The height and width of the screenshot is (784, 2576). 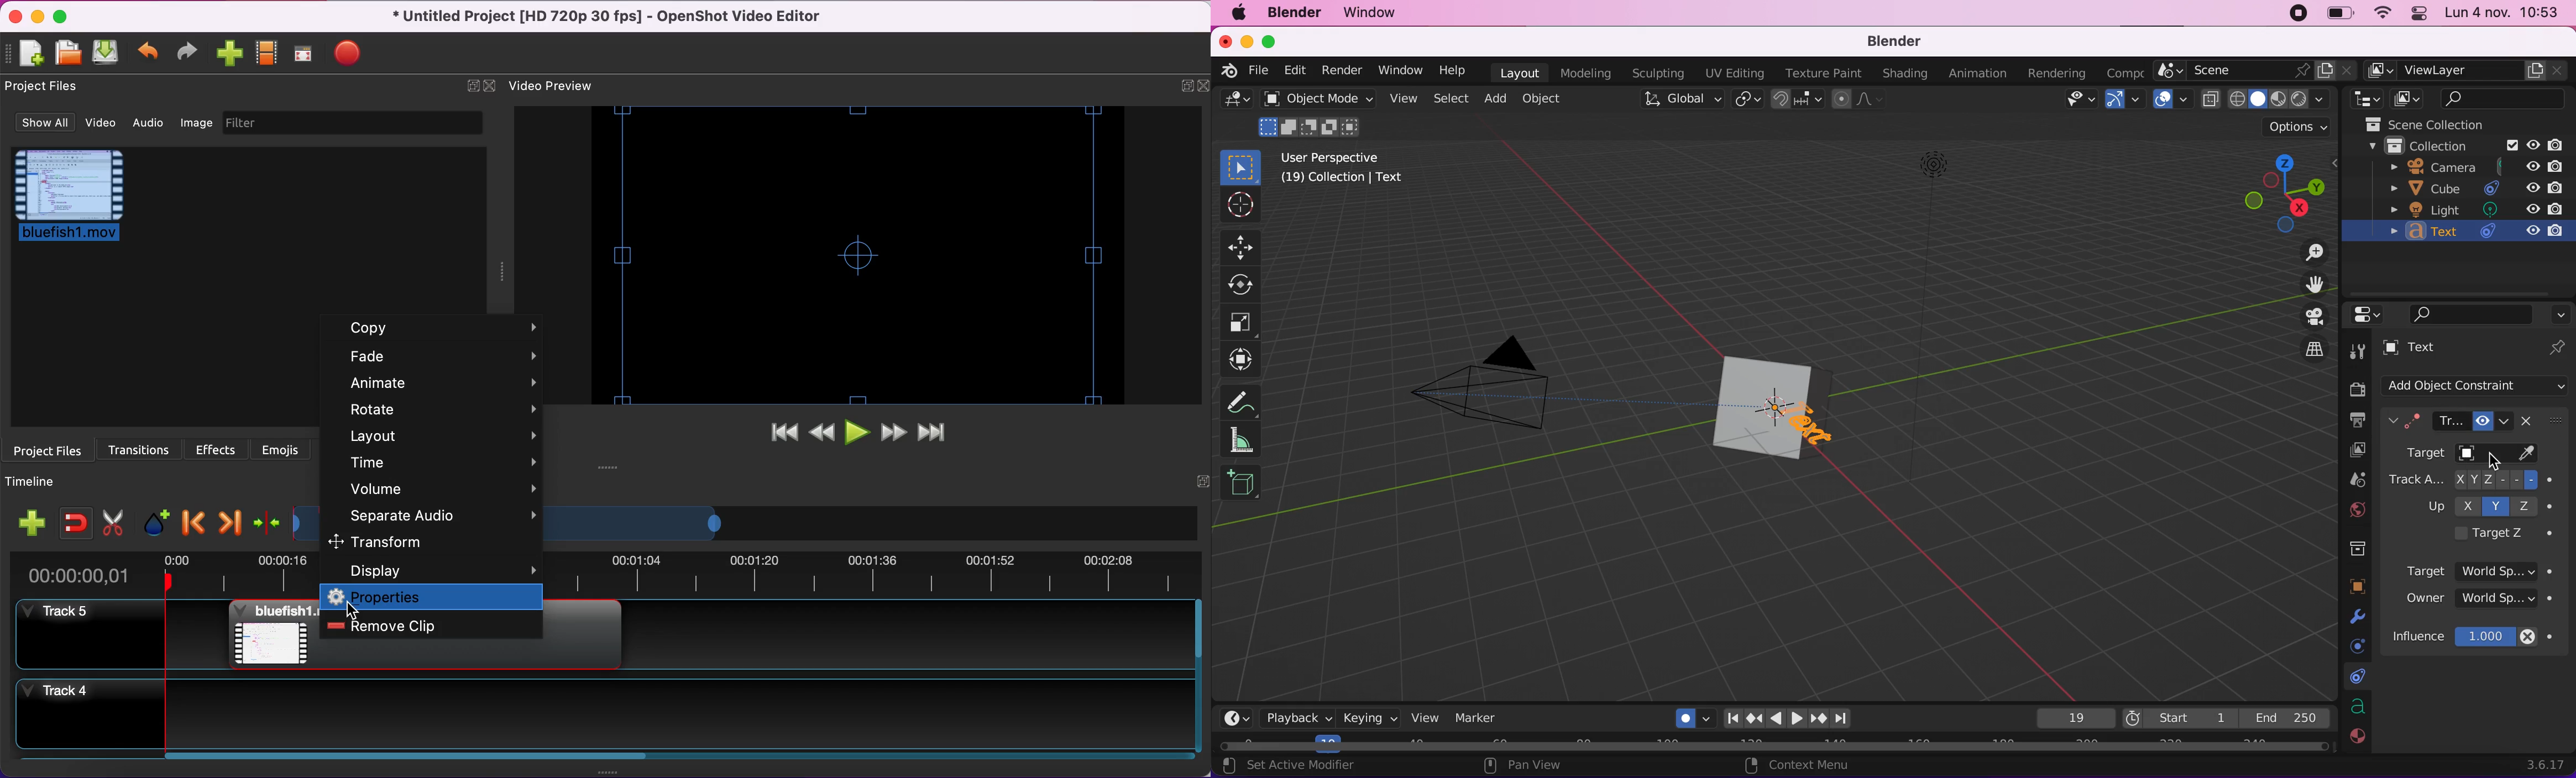 What do you see at coordinates (1425, 717) in the screenshot?
I see `view` at bounding box center [1425, 717].